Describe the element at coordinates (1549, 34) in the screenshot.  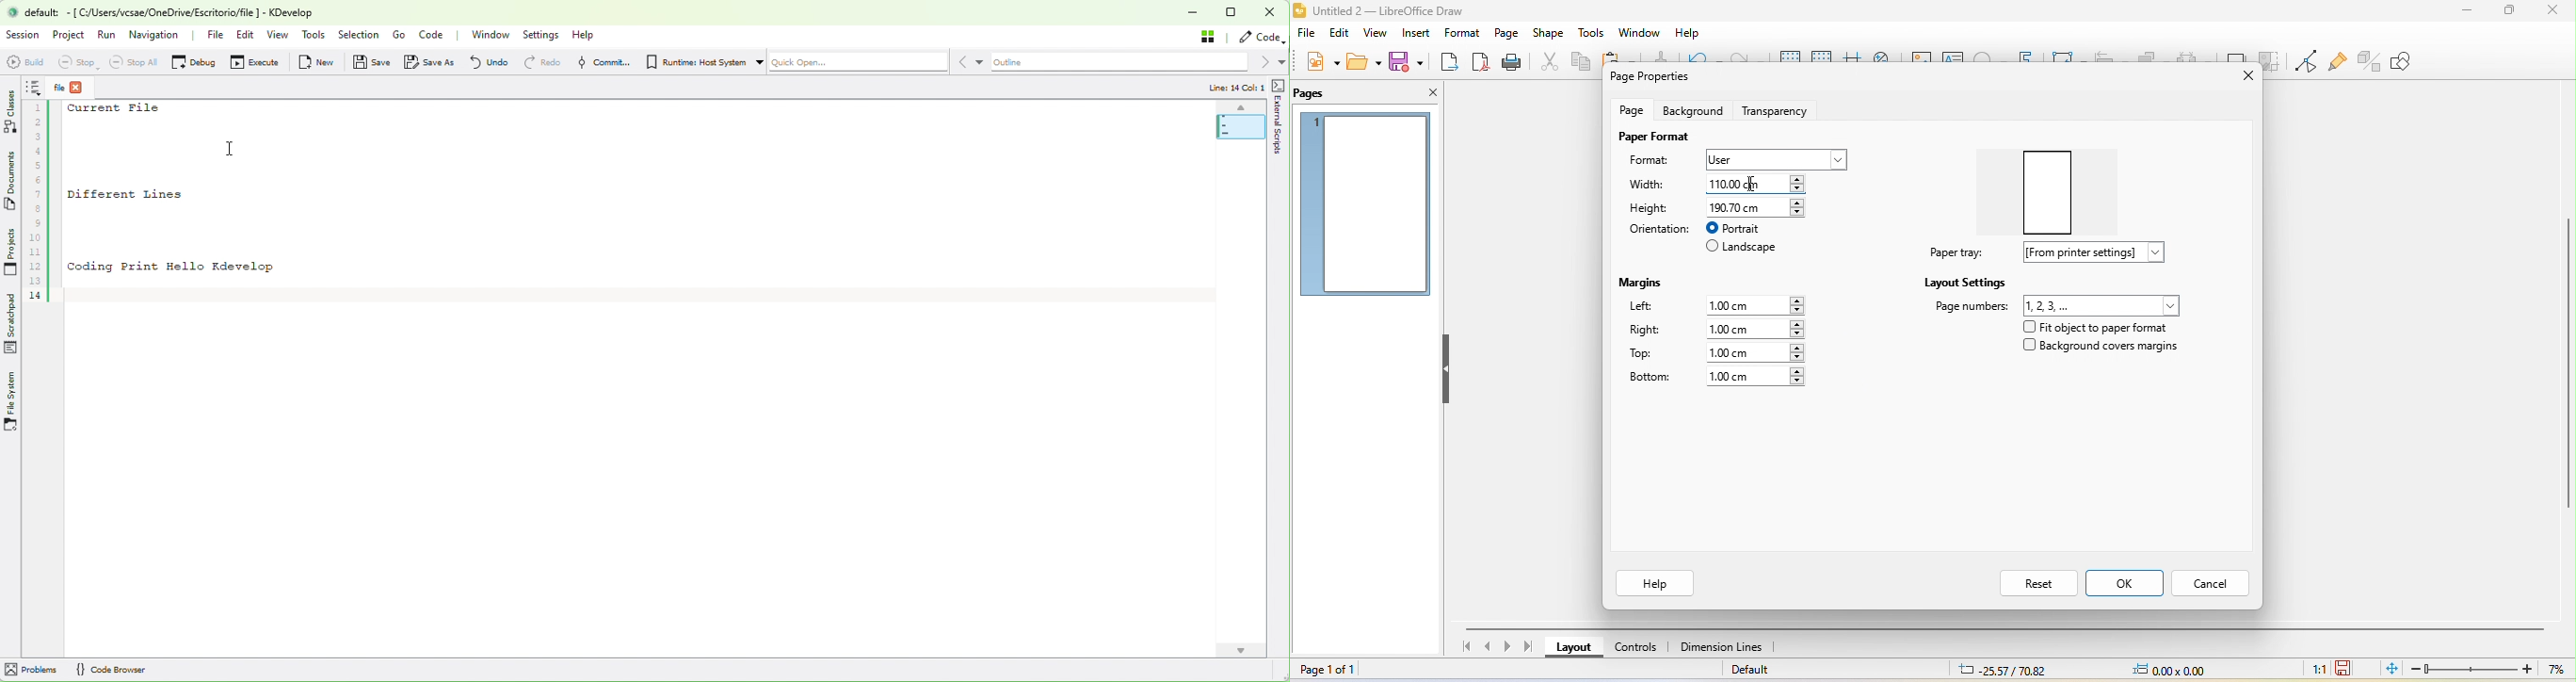
I see `shape` at that location.